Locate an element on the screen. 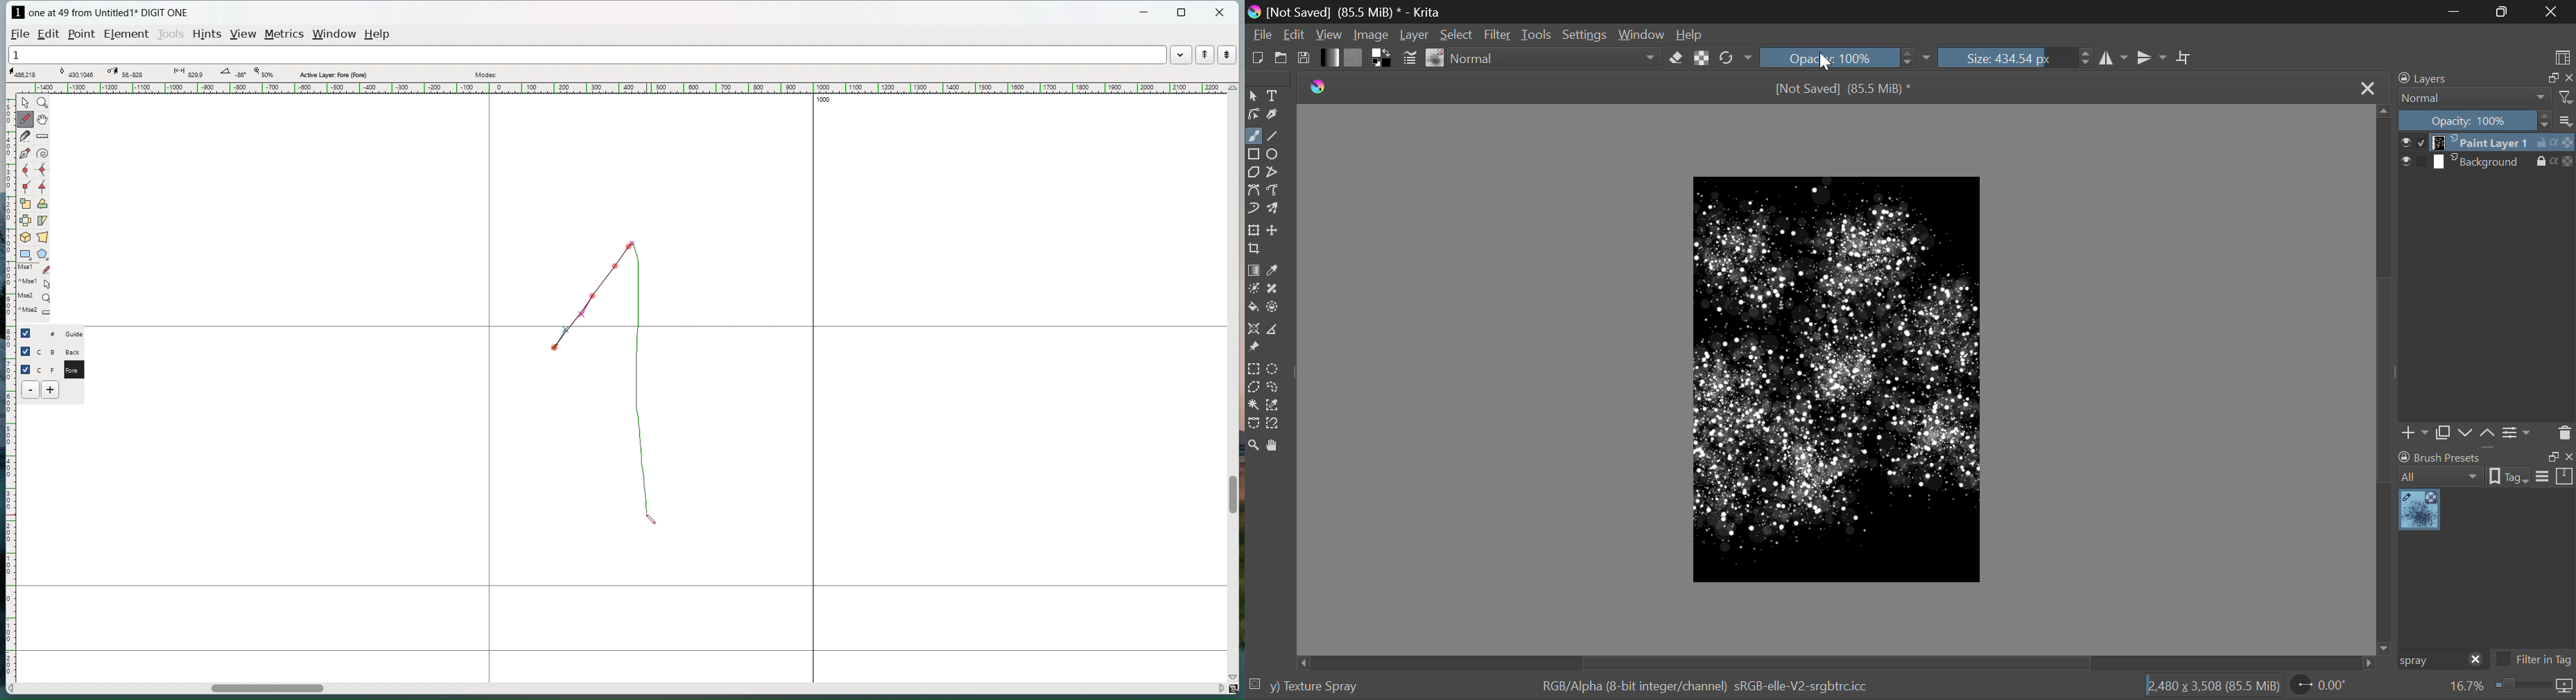  Image is located at coordinates (1375, 33).